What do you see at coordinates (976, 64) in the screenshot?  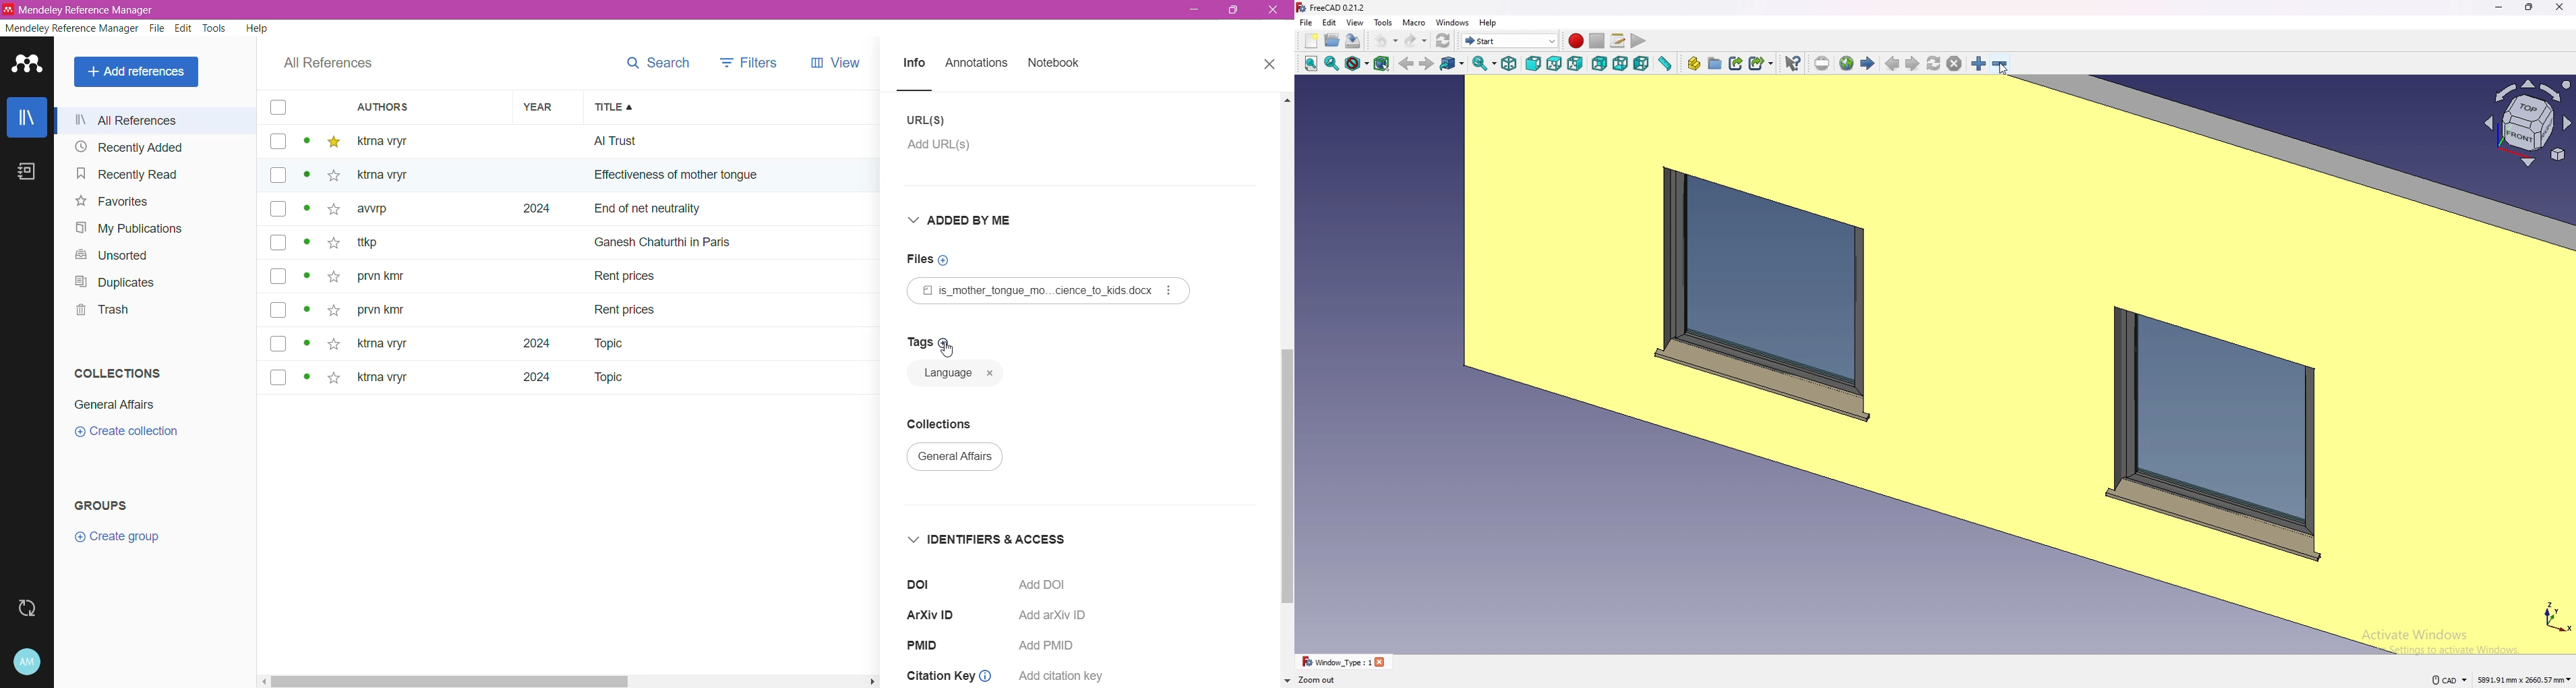 I see `Annotations` at bounding box center [976, 64].